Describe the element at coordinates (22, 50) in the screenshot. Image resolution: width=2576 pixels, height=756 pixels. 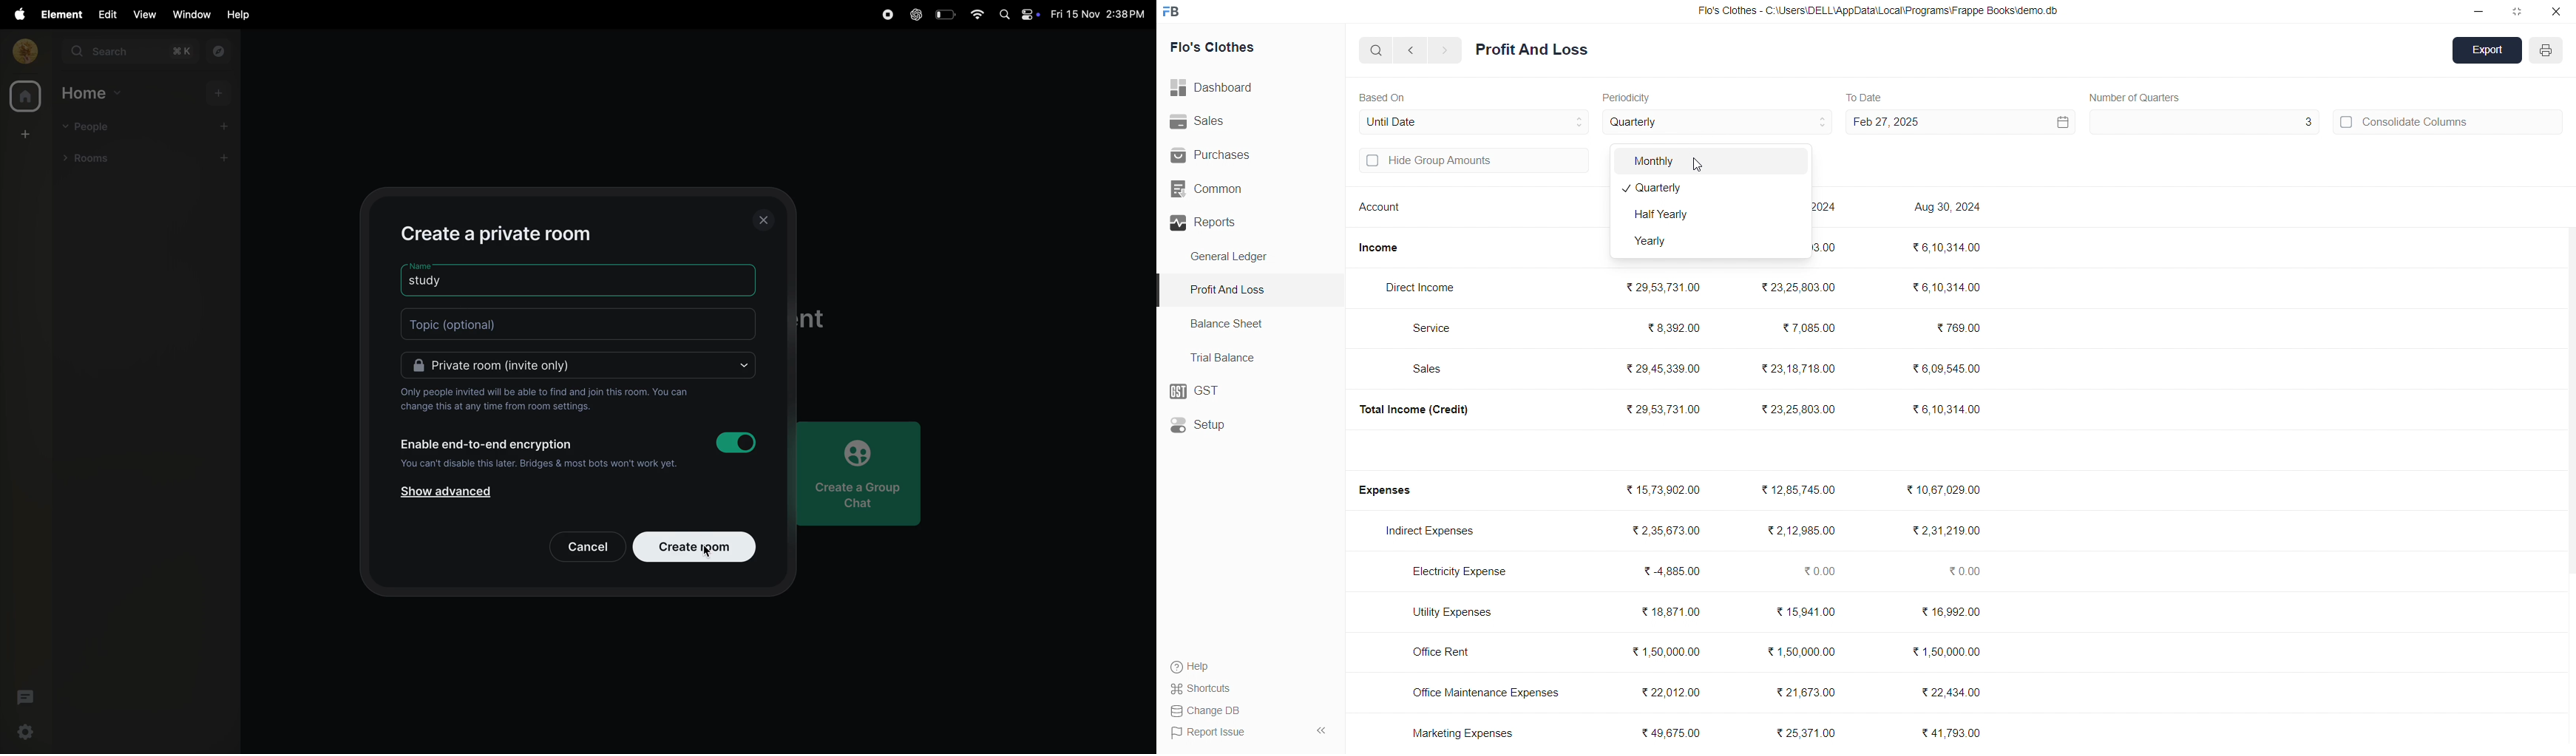
I see `profile` at that location.